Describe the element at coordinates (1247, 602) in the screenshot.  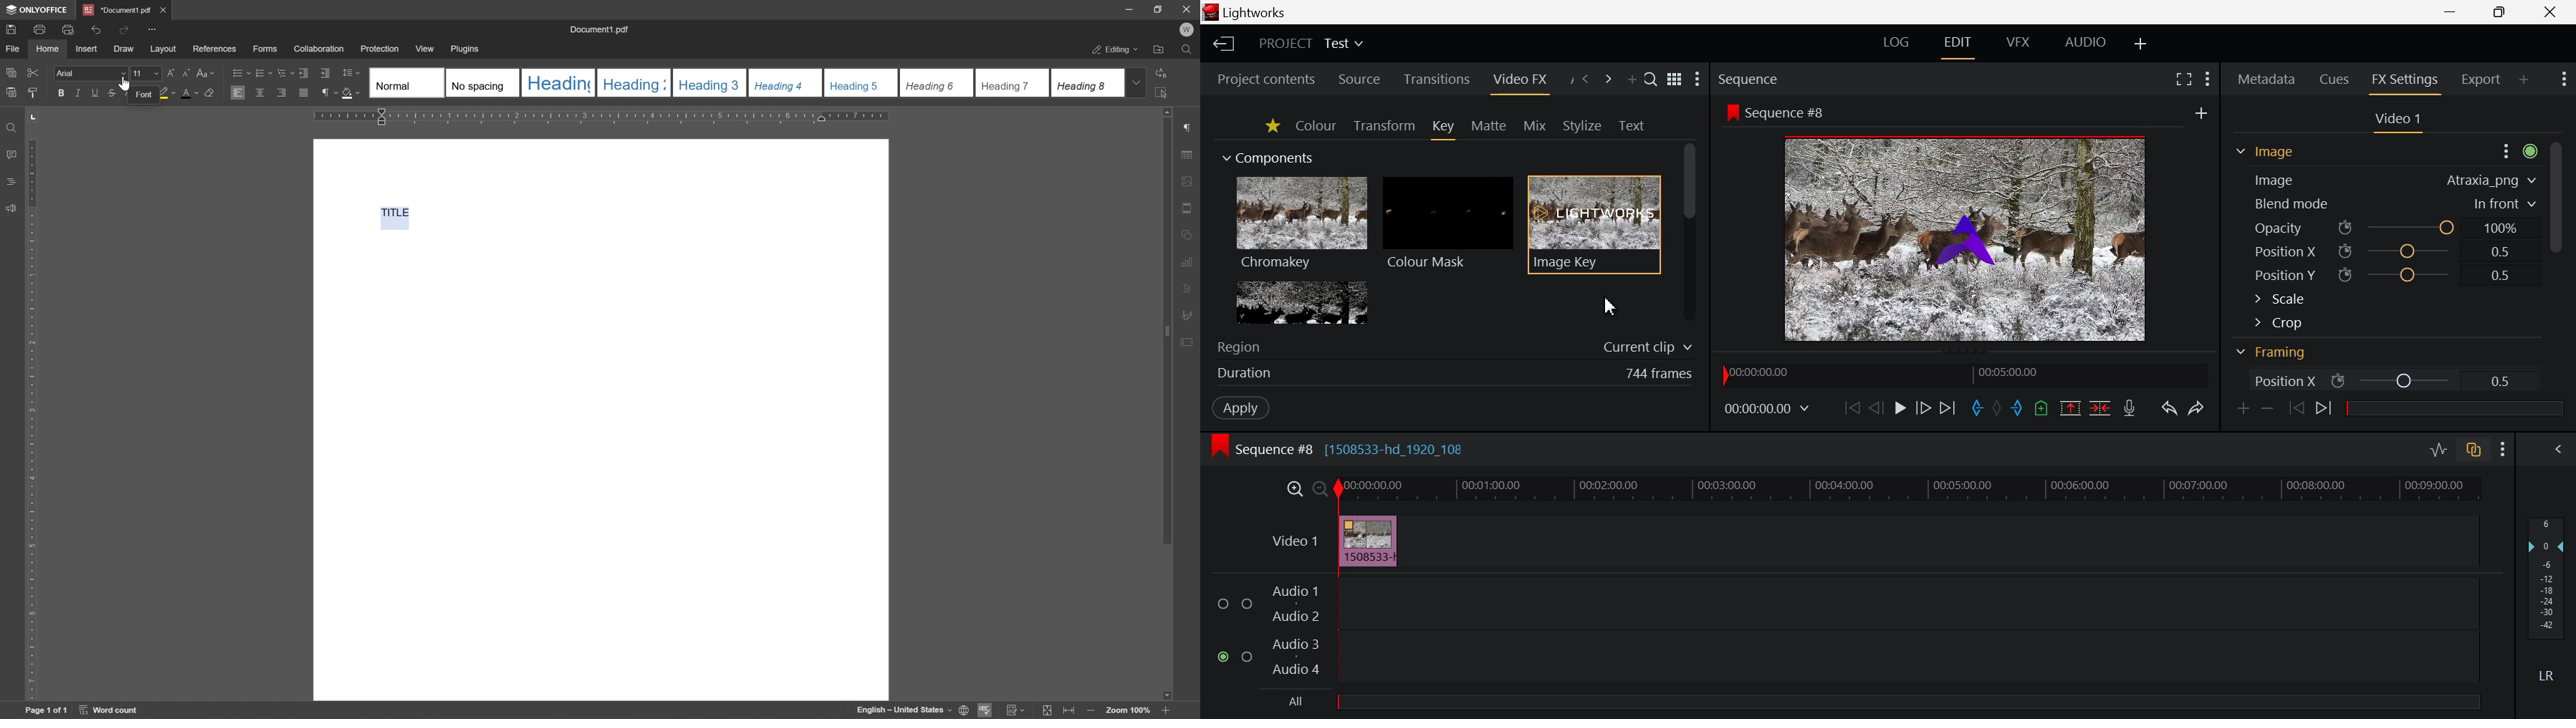
I see `checkbox` at that location.